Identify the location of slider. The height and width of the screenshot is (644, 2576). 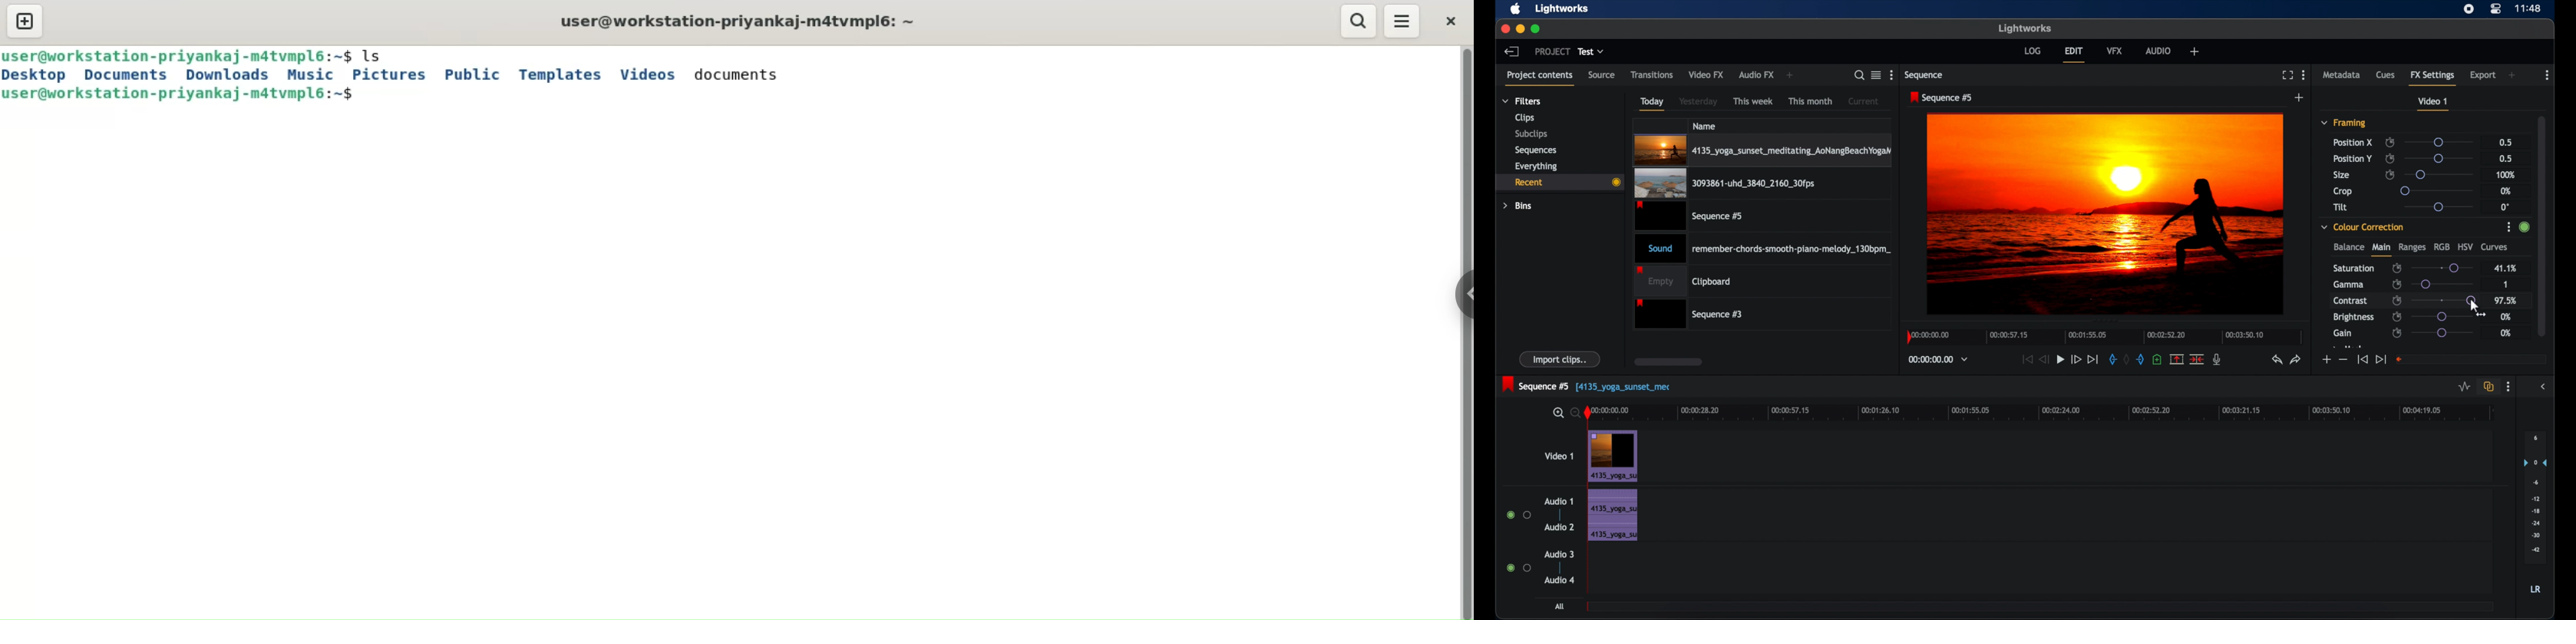
(2439, 207).